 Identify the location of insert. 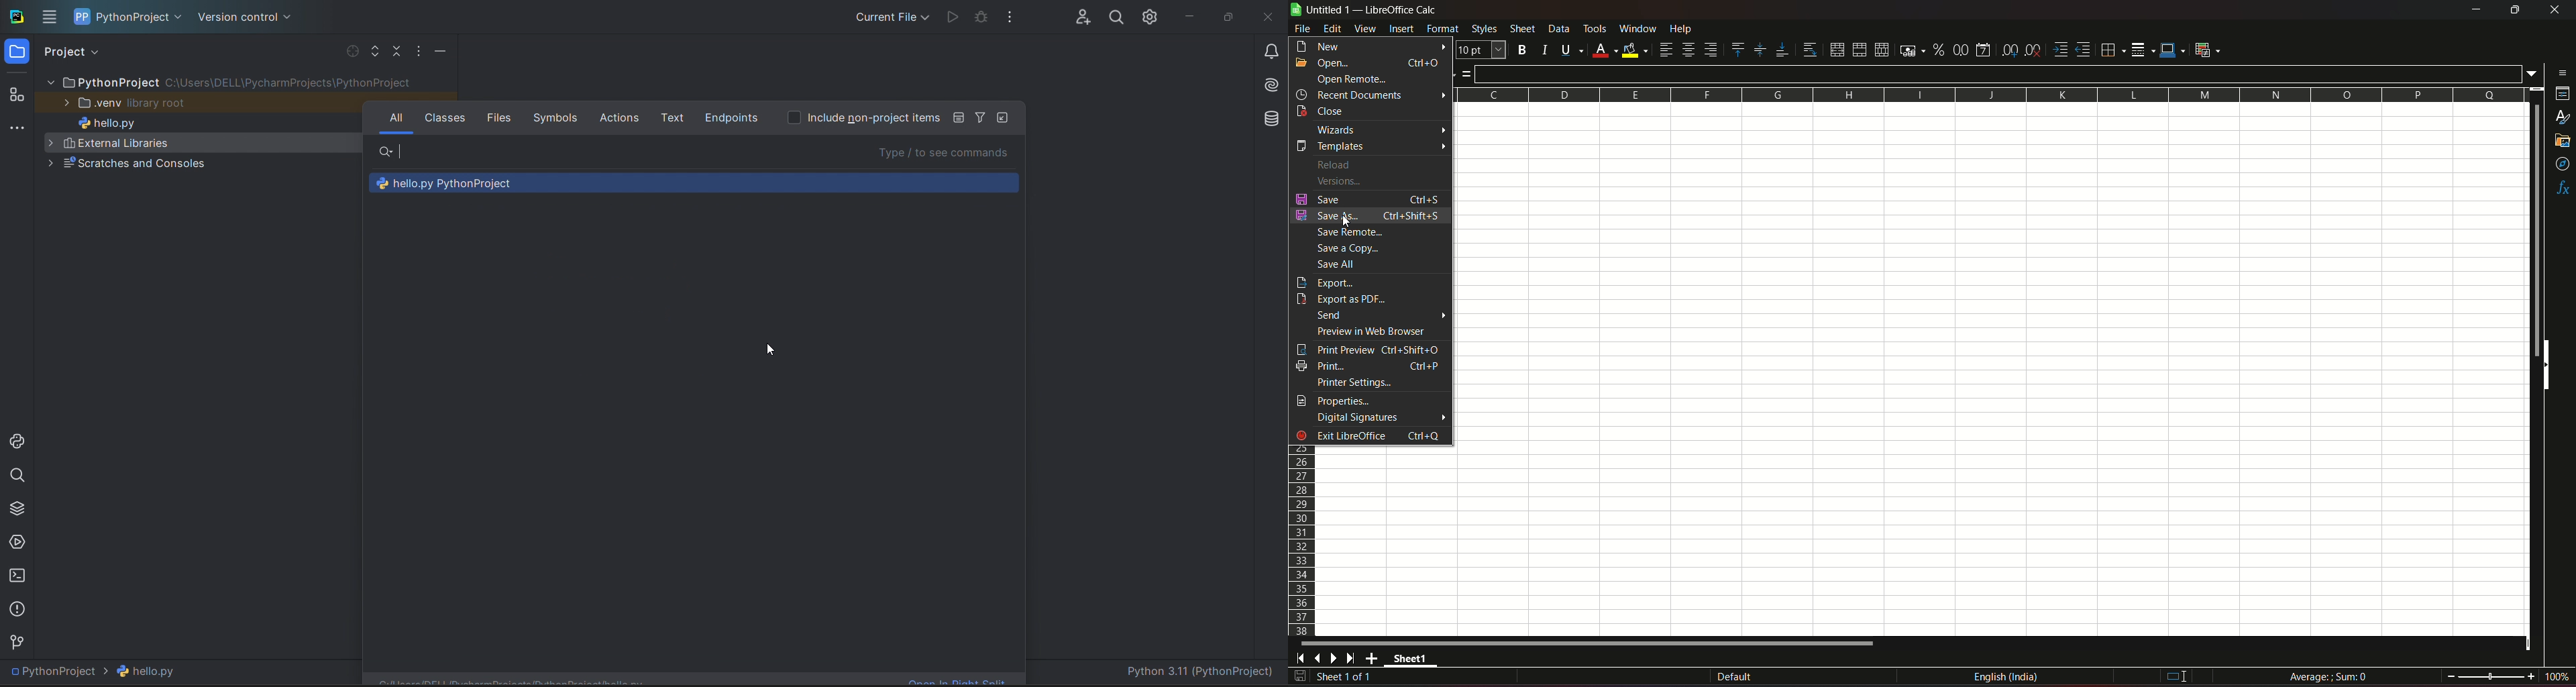
(1401, 30).